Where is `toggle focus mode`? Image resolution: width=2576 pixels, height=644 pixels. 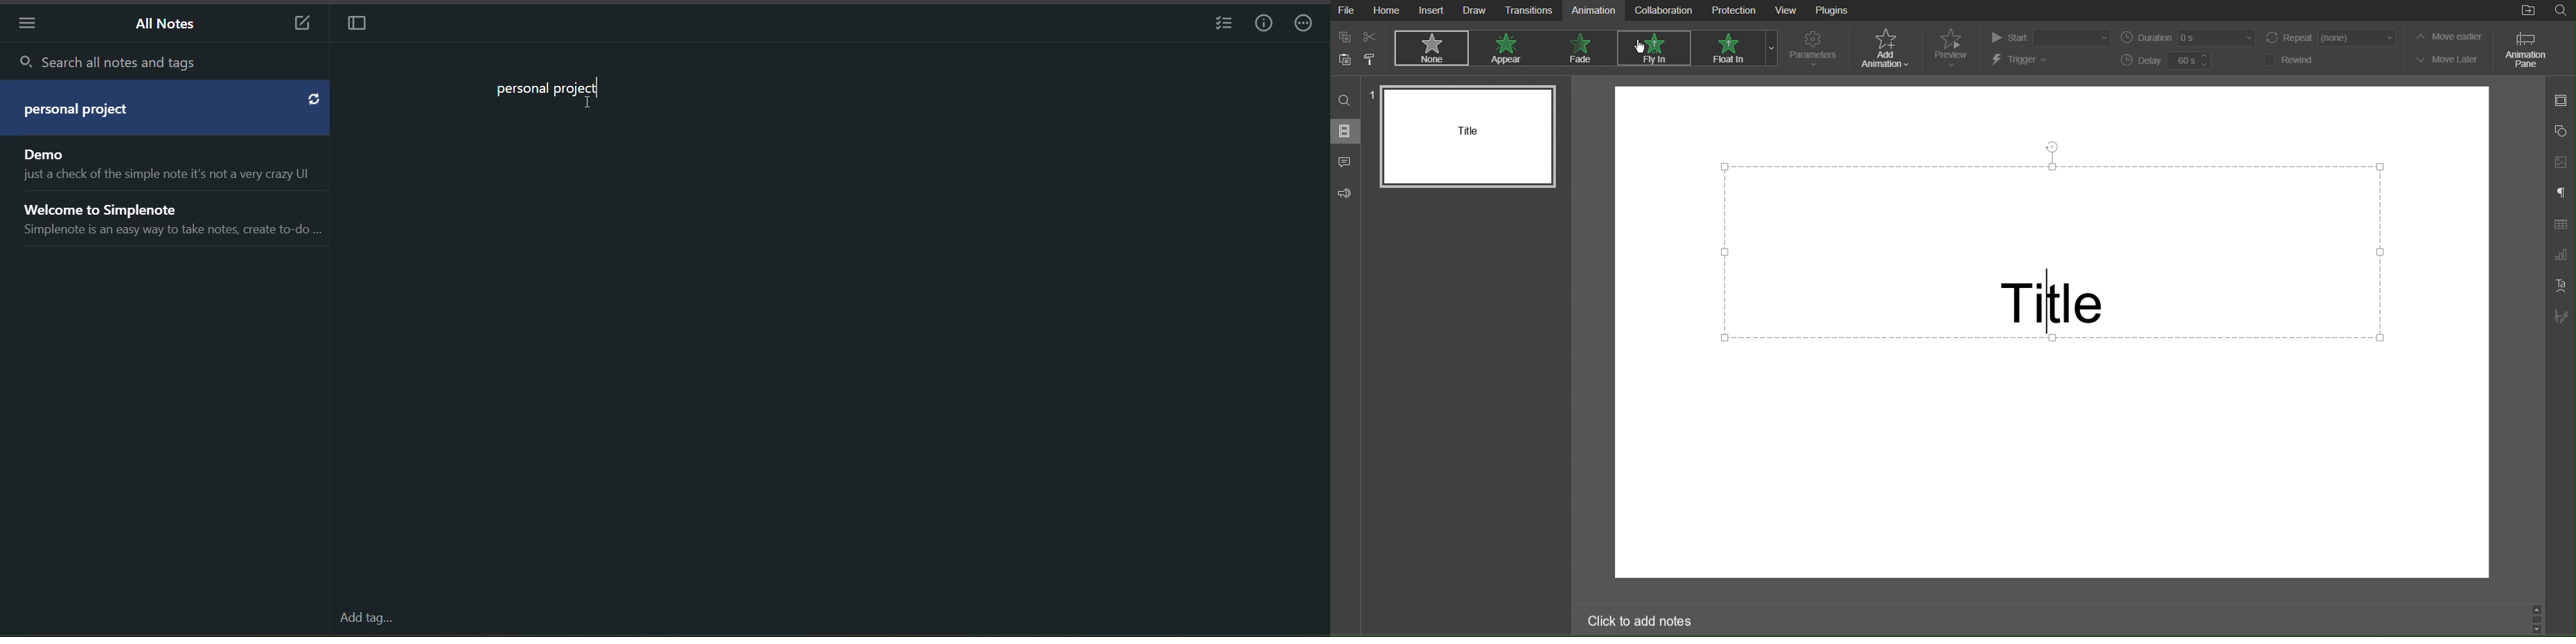
toggle focus mode is located at coordinates (358, 24).